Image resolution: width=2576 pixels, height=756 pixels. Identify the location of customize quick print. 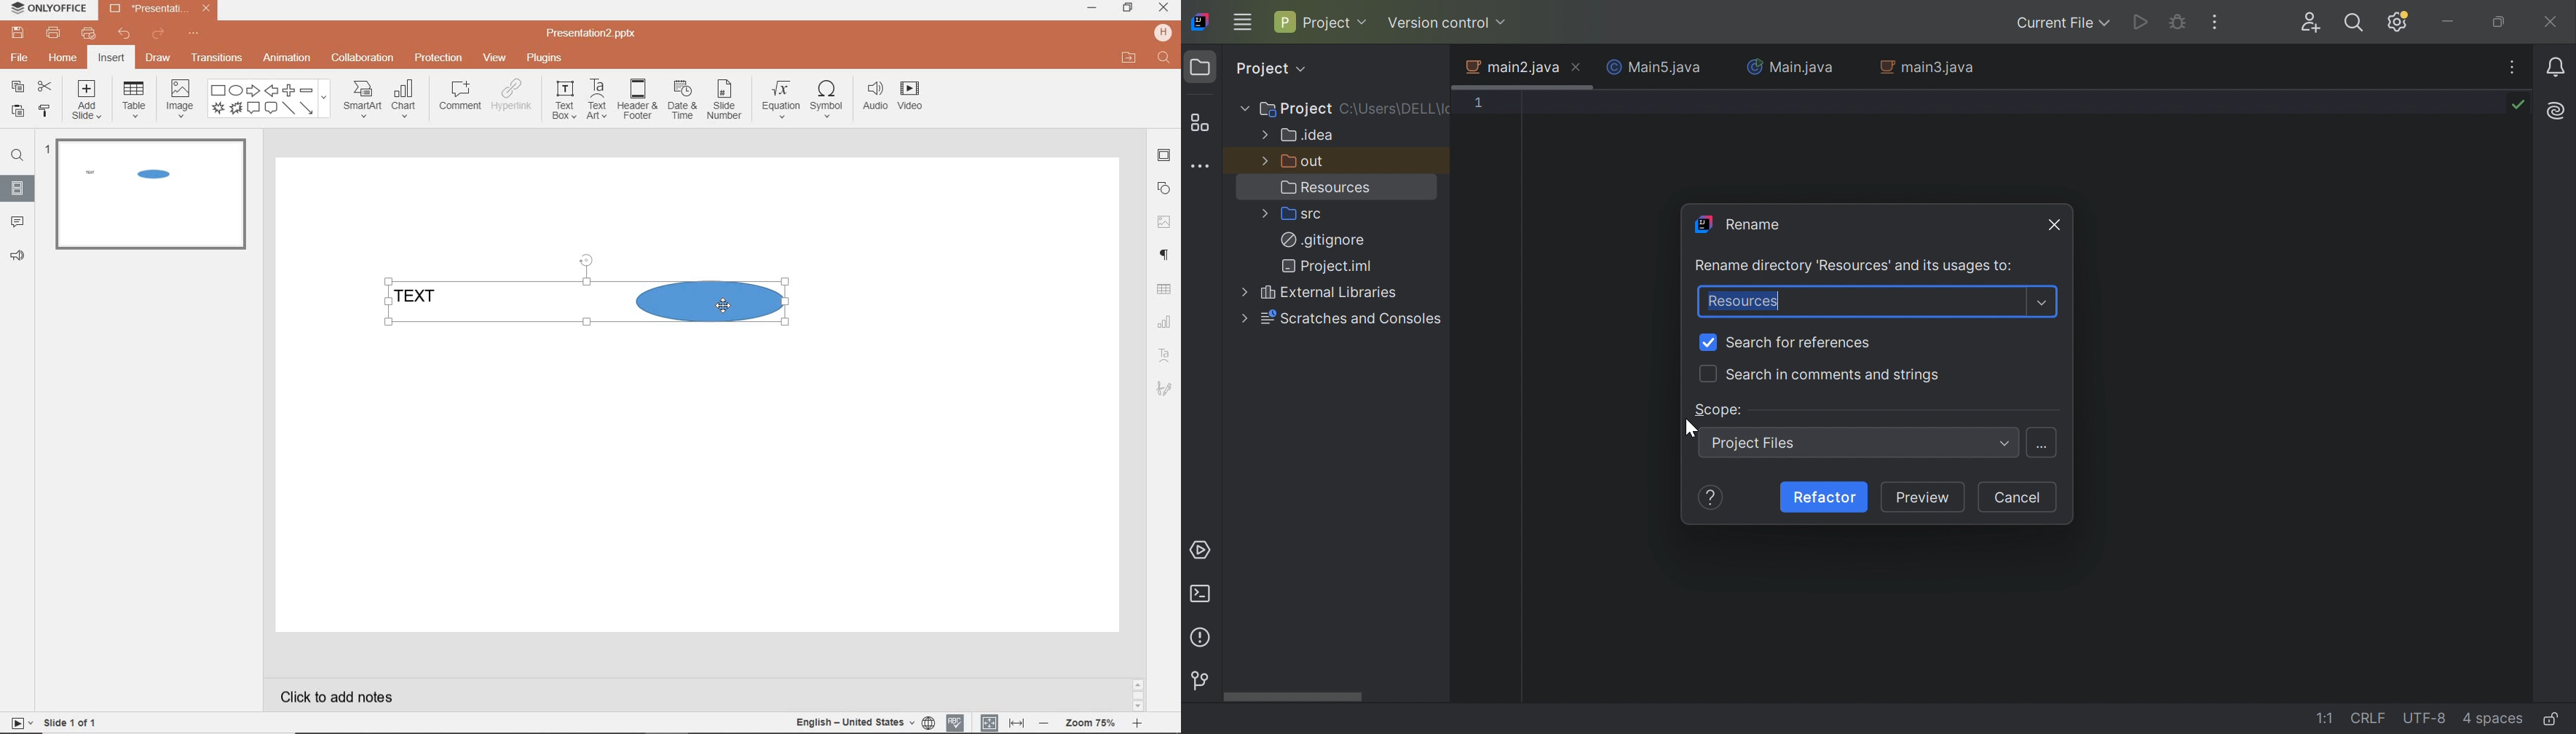
(86, 34).